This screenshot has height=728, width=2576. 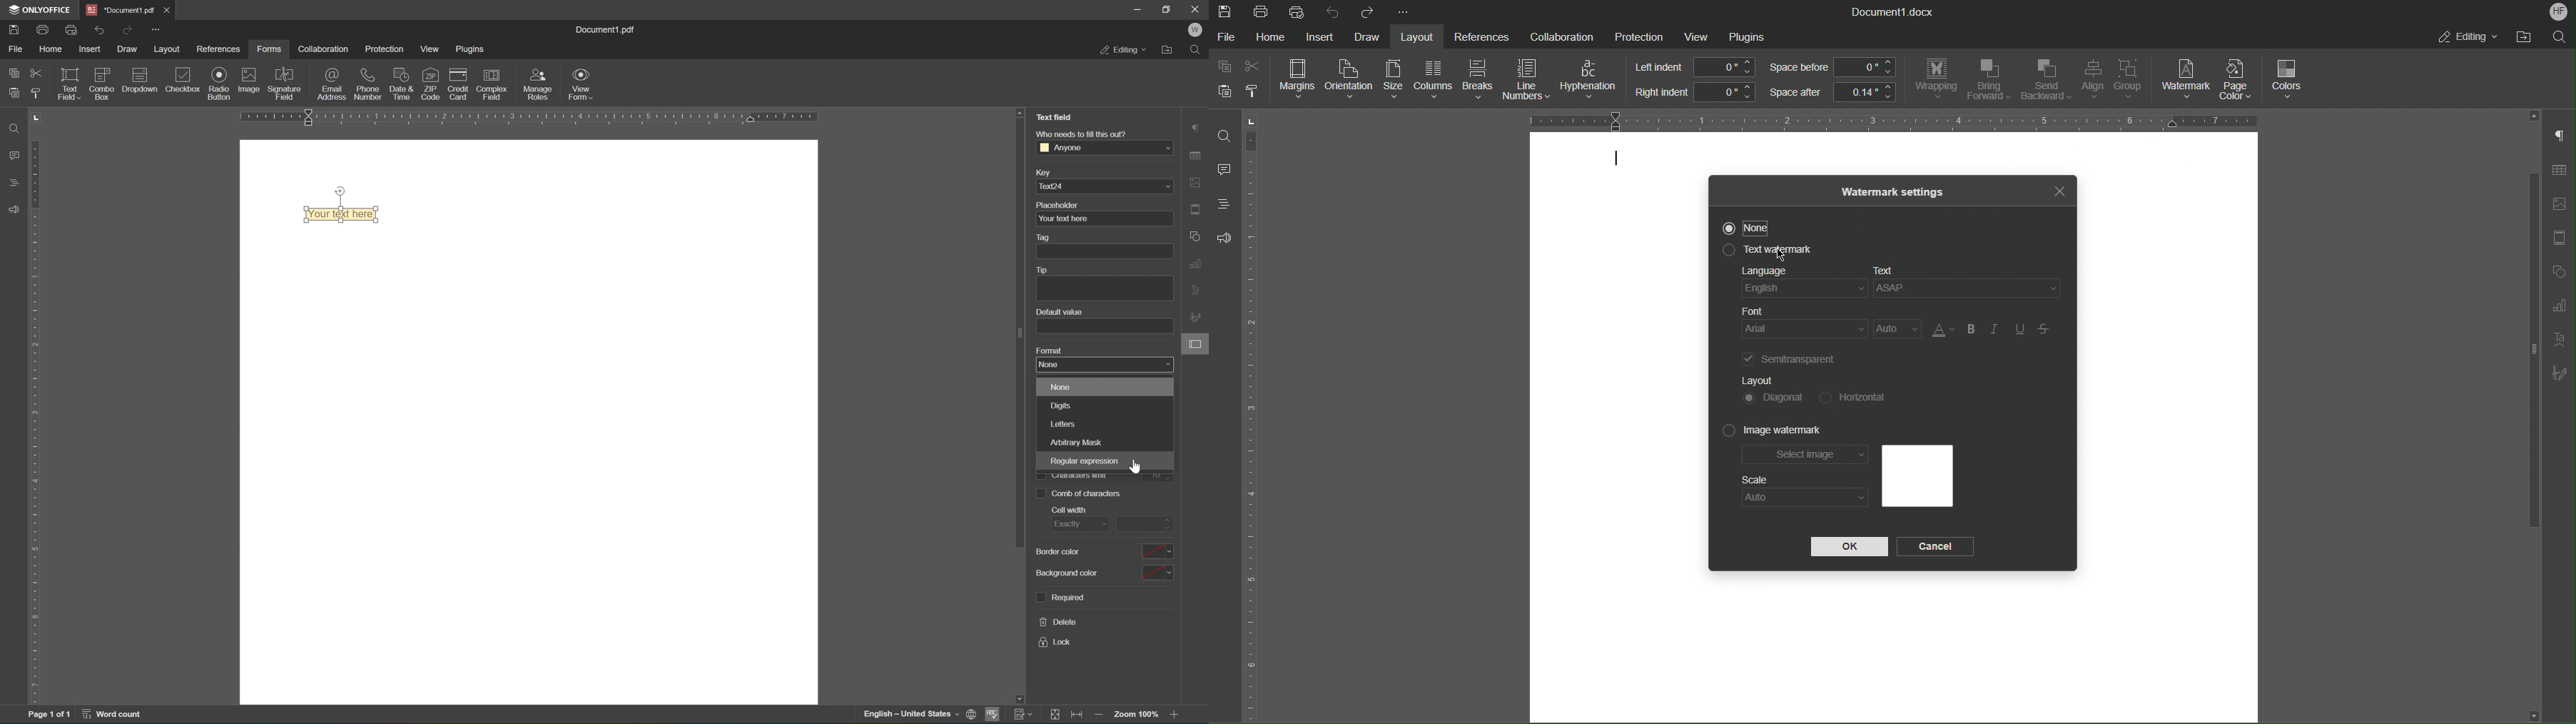 I want to click on Auto, so click(x=1805, y=498).